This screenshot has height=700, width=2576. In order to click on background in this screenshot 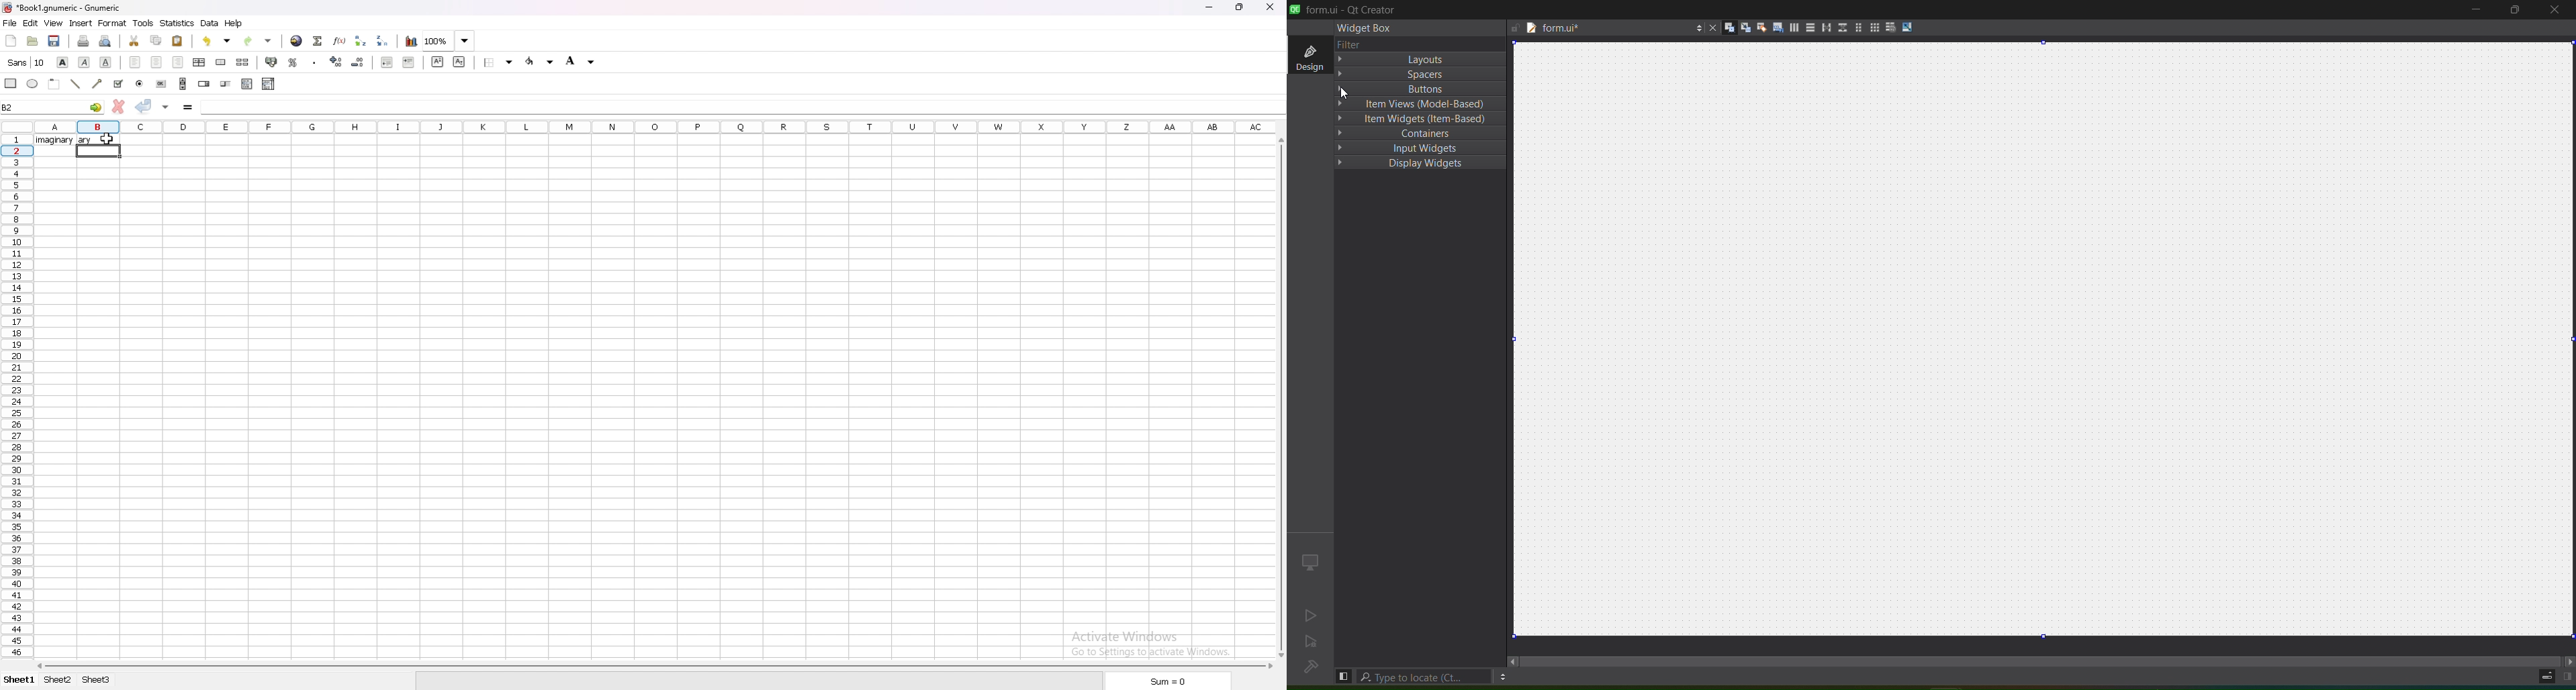, I will do `click(582, 62)`.